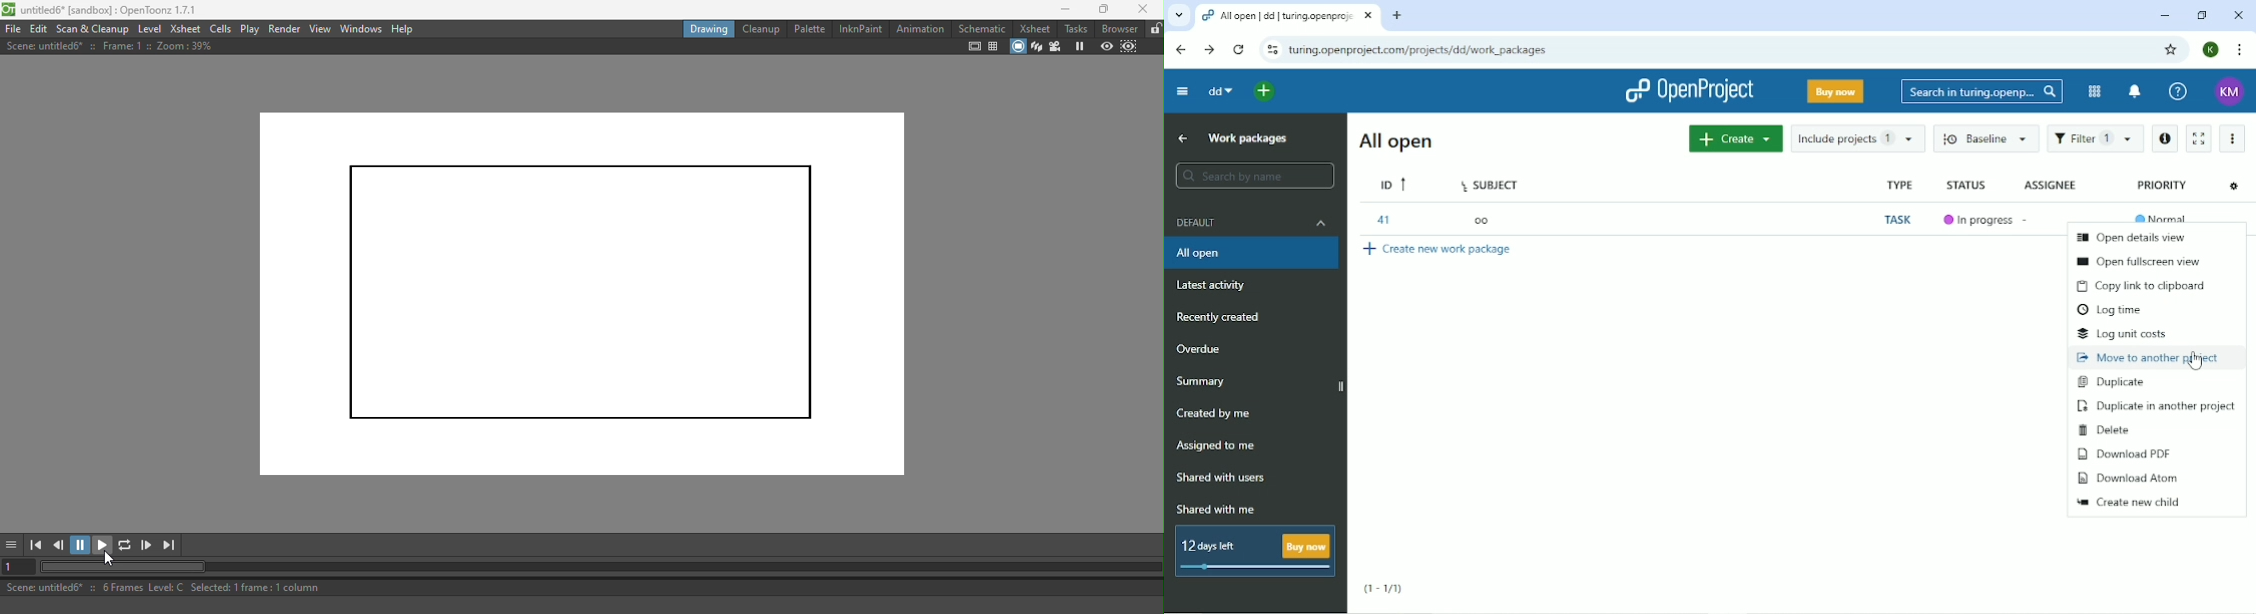 The image size is (2268, 616). I want to click on Close, so click(2237, 16).